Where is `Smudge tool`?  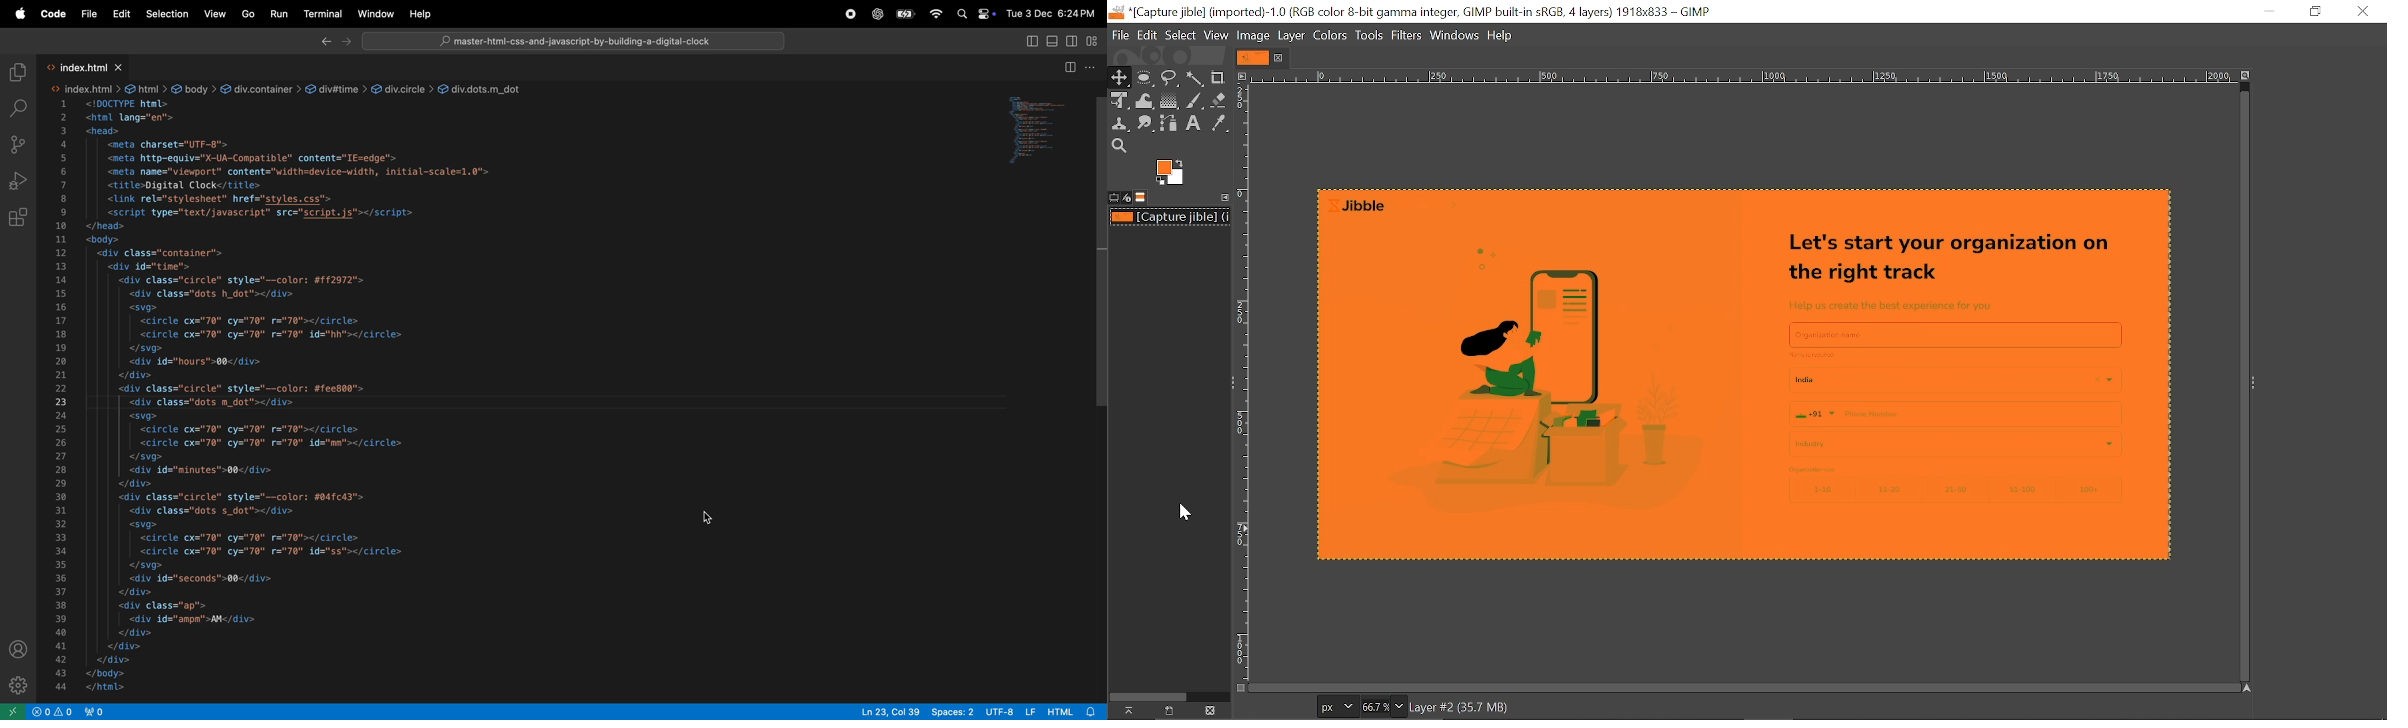
Smudge tool is located at coordinates (1147, 124).